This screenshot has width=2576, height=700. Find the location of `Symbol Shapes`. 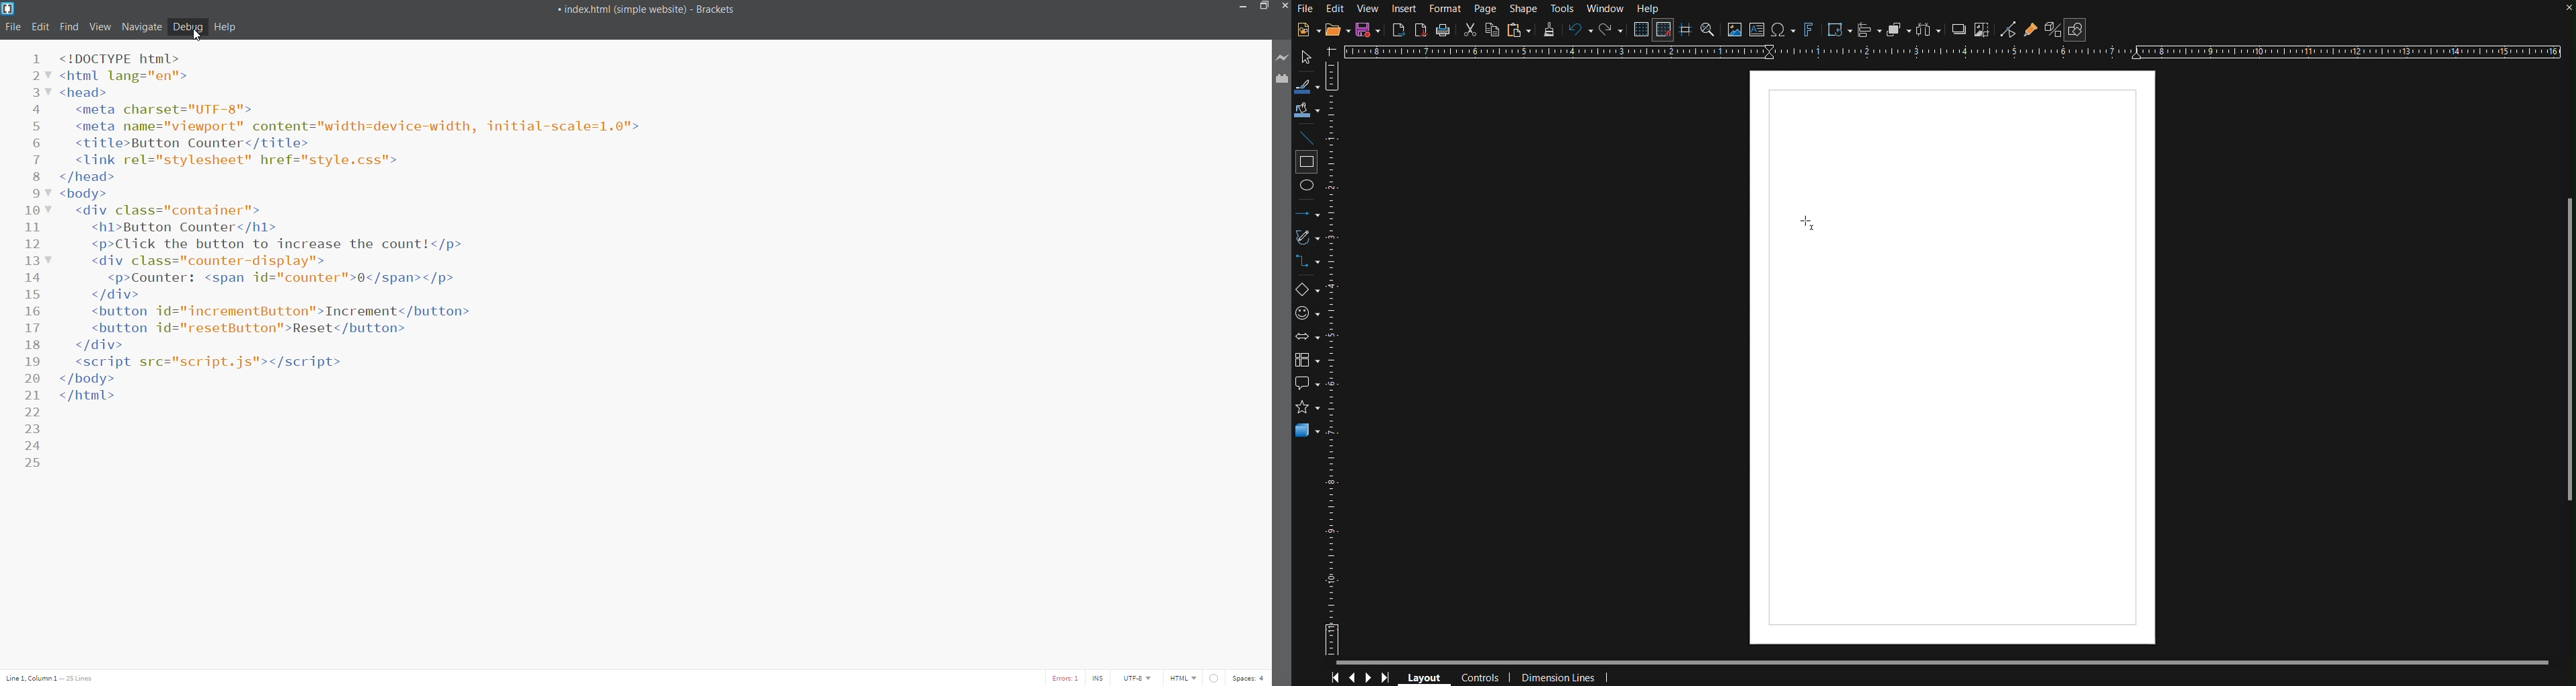

Symbol Shapes is located at coordinates (1307, 314).